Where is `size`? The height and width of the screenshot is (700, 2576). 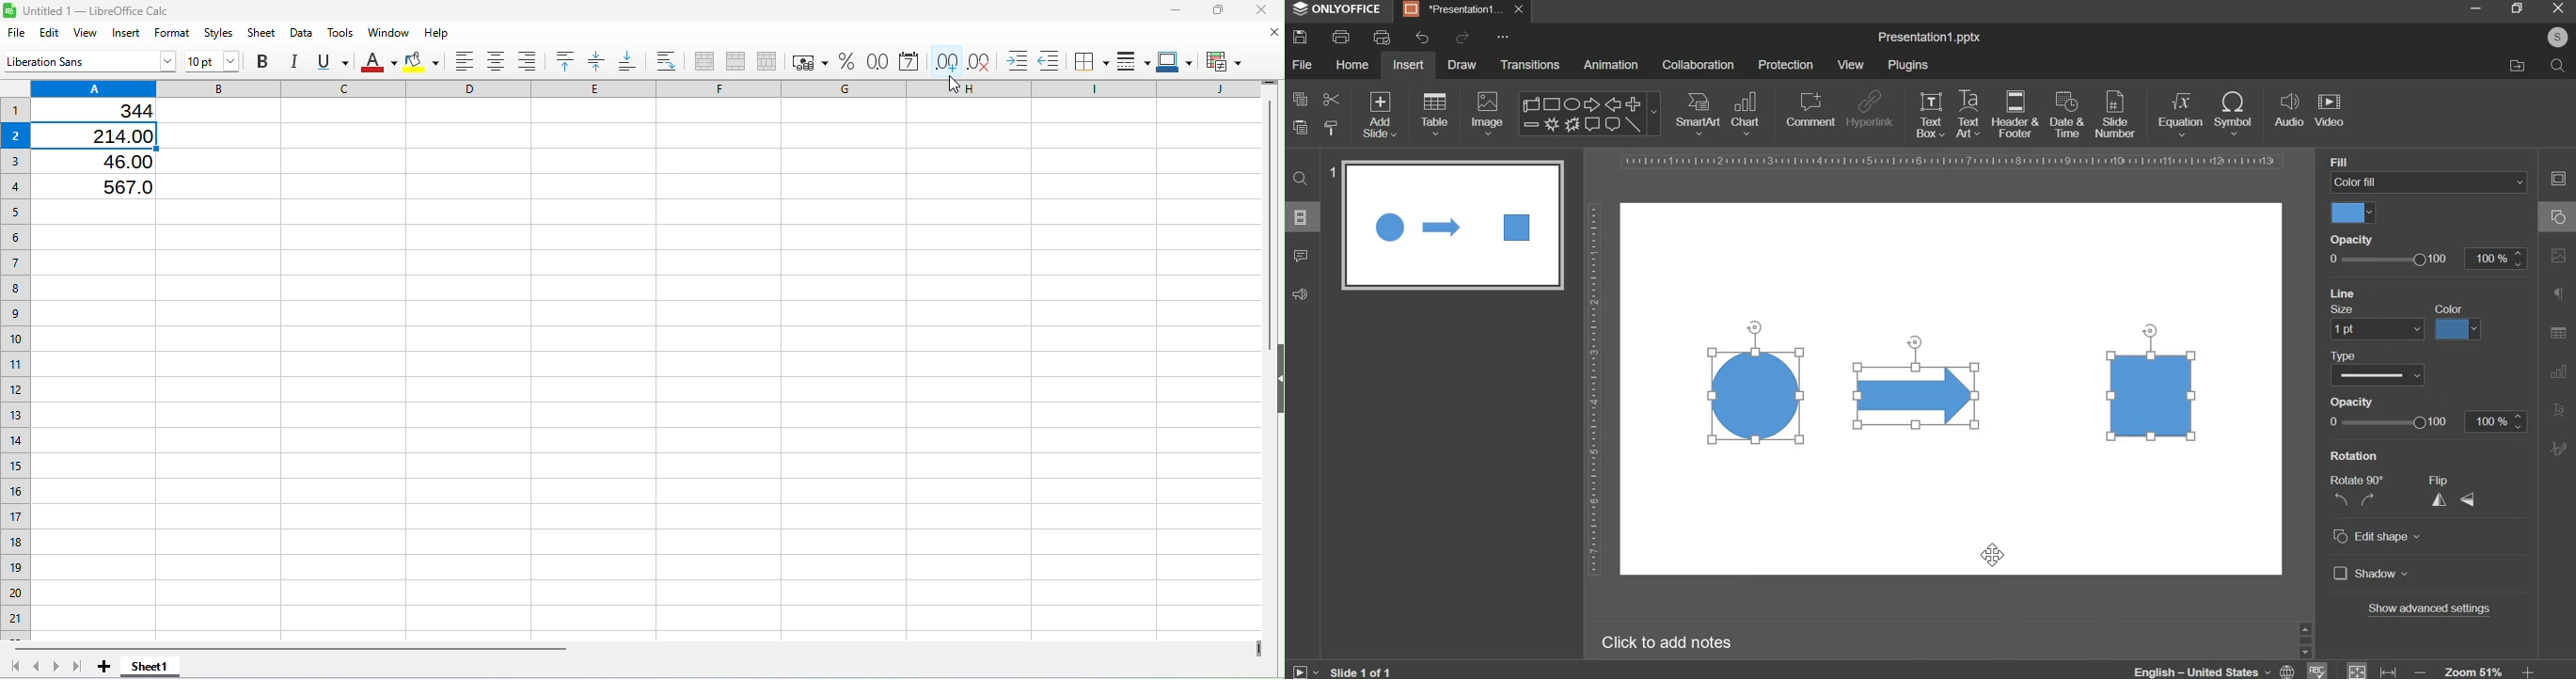
size is located at coordinates (2346, 308).